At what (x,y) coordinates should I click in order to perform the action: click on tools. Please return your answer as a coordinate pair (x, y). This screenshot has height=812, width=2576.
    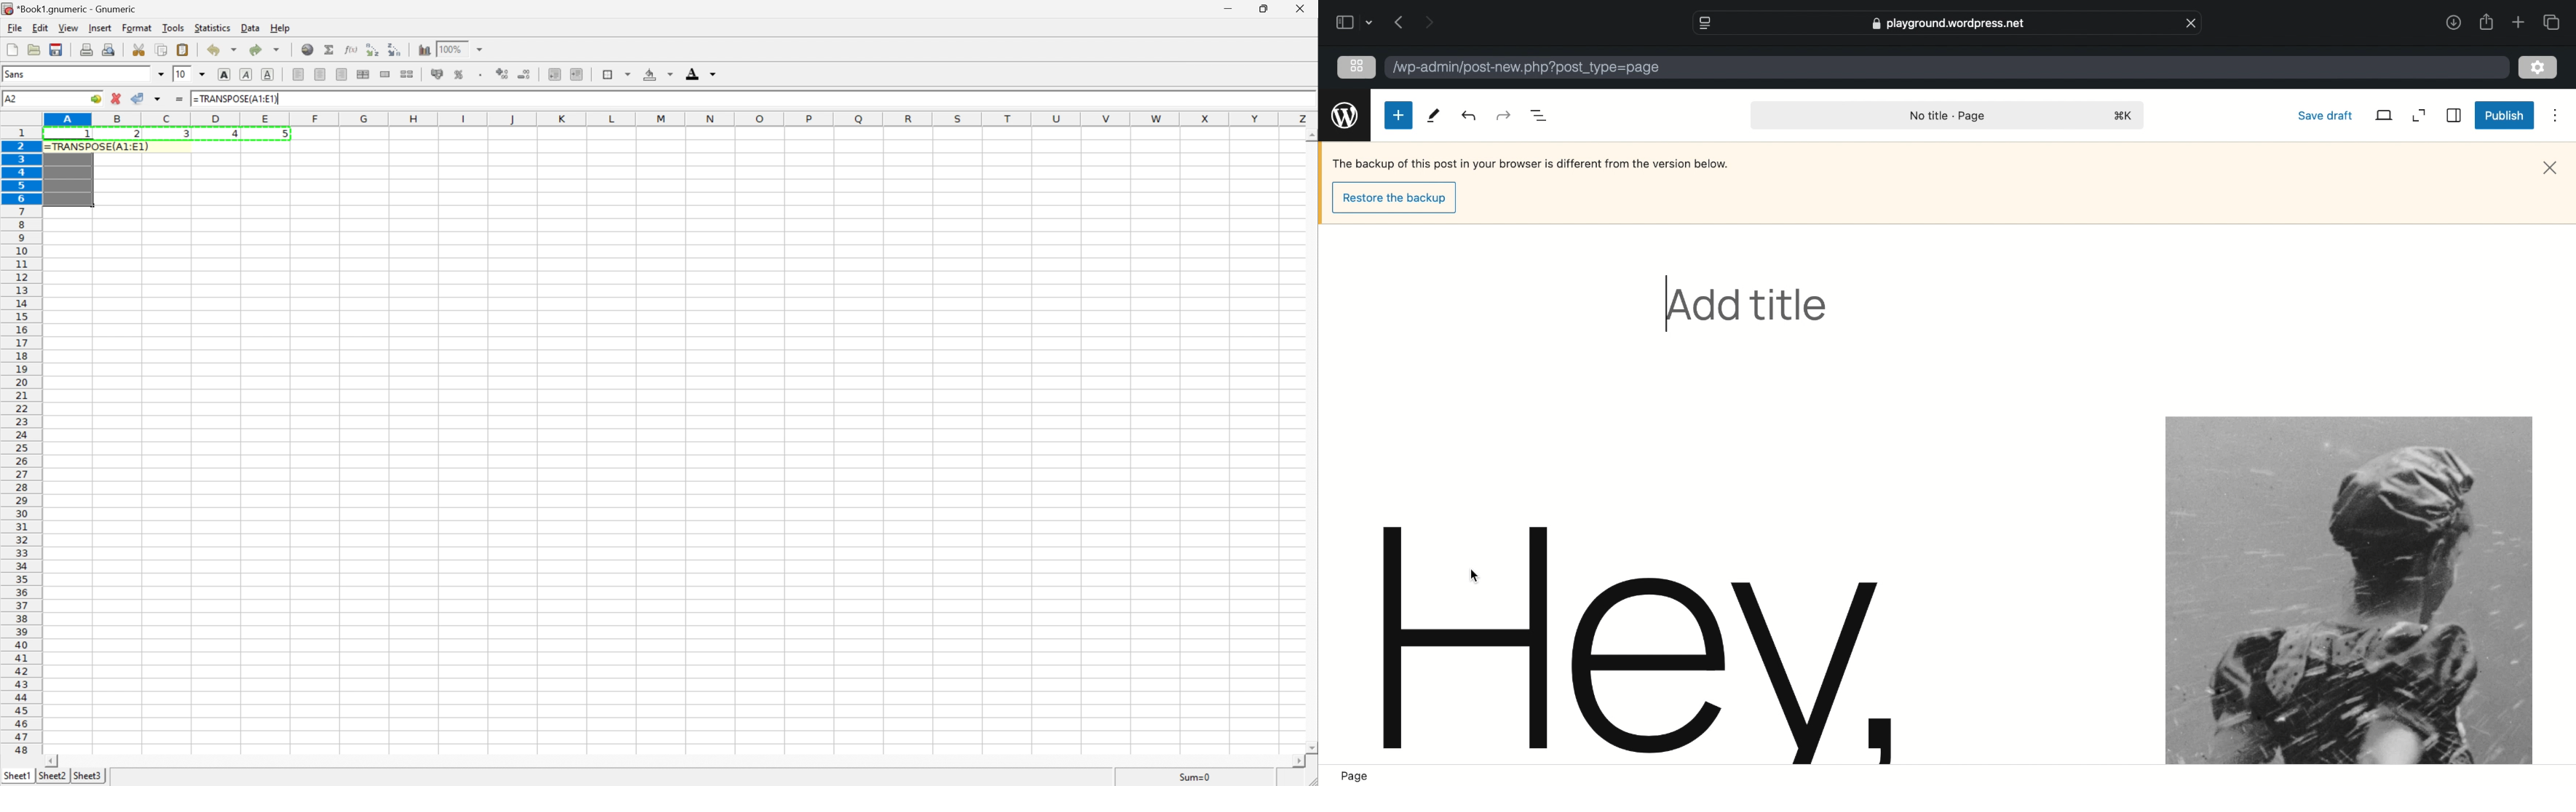
    Looking at the image, I should click on (174, 28).